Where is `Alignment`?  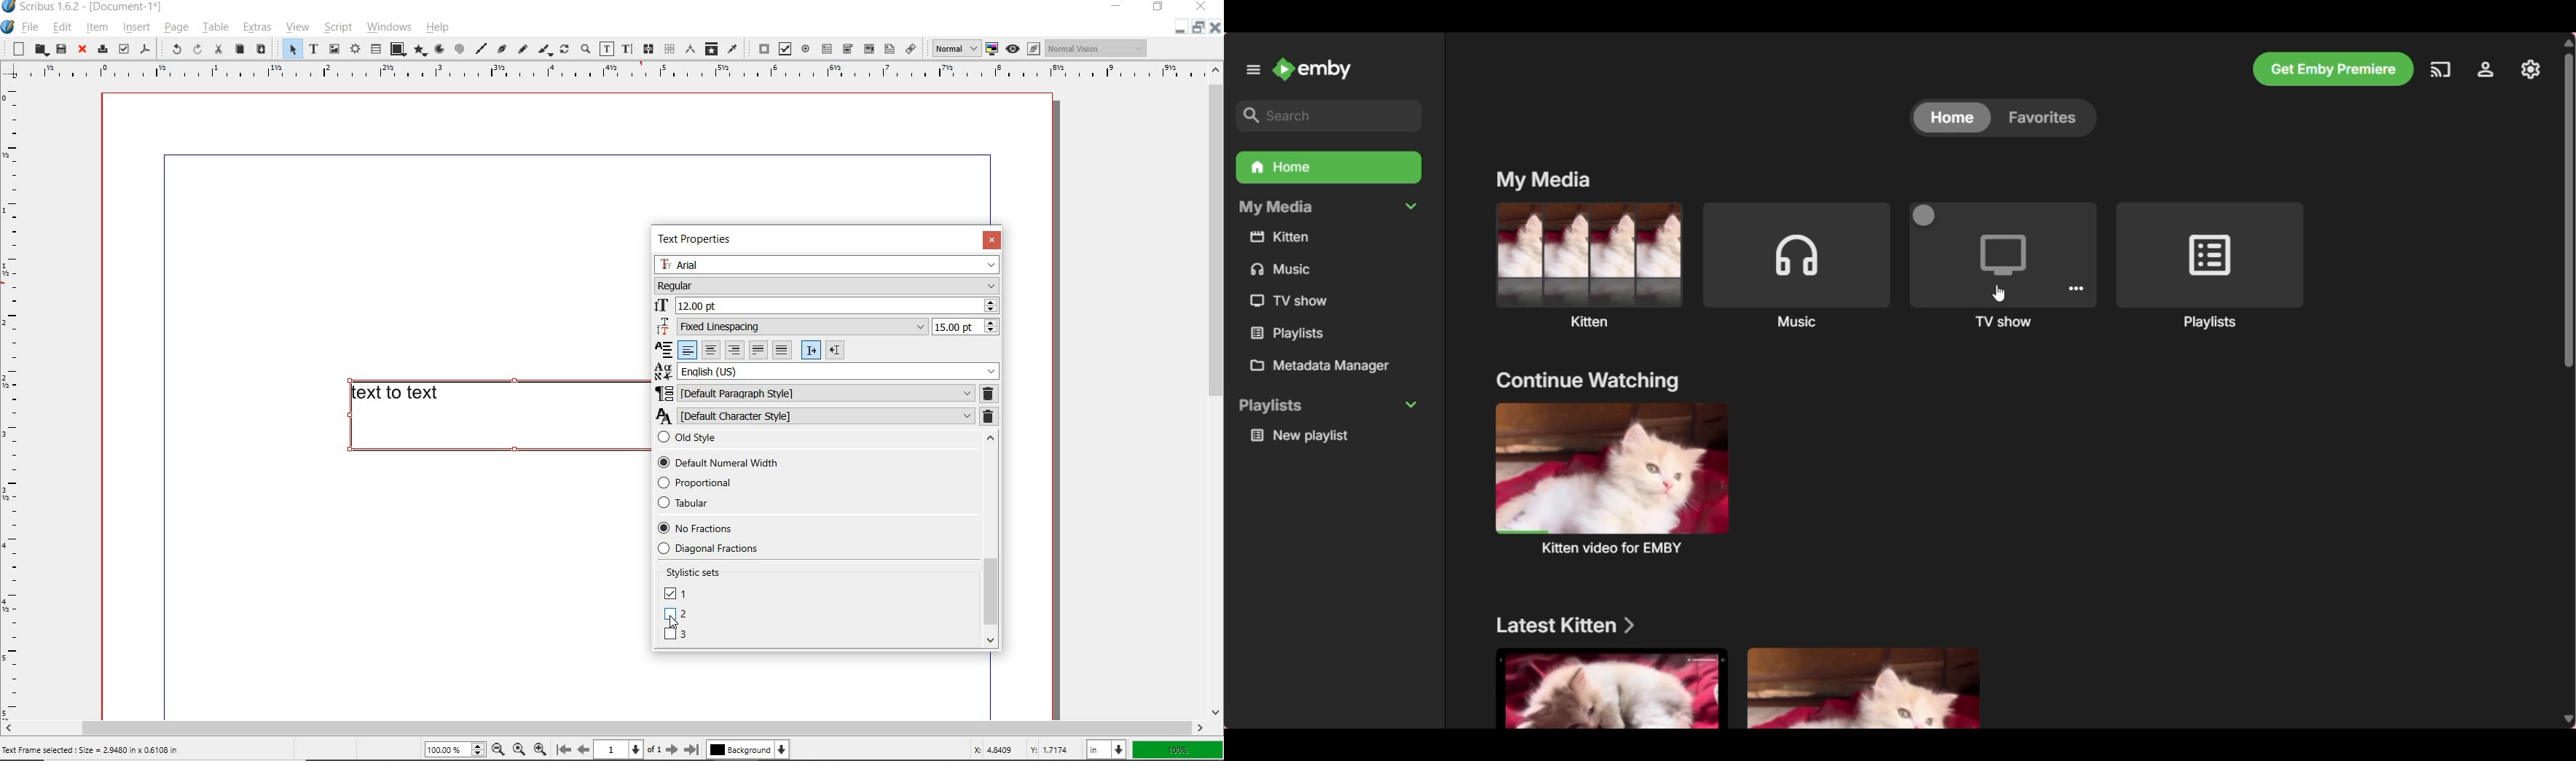 Alignment is located at coordinates (666, 351).